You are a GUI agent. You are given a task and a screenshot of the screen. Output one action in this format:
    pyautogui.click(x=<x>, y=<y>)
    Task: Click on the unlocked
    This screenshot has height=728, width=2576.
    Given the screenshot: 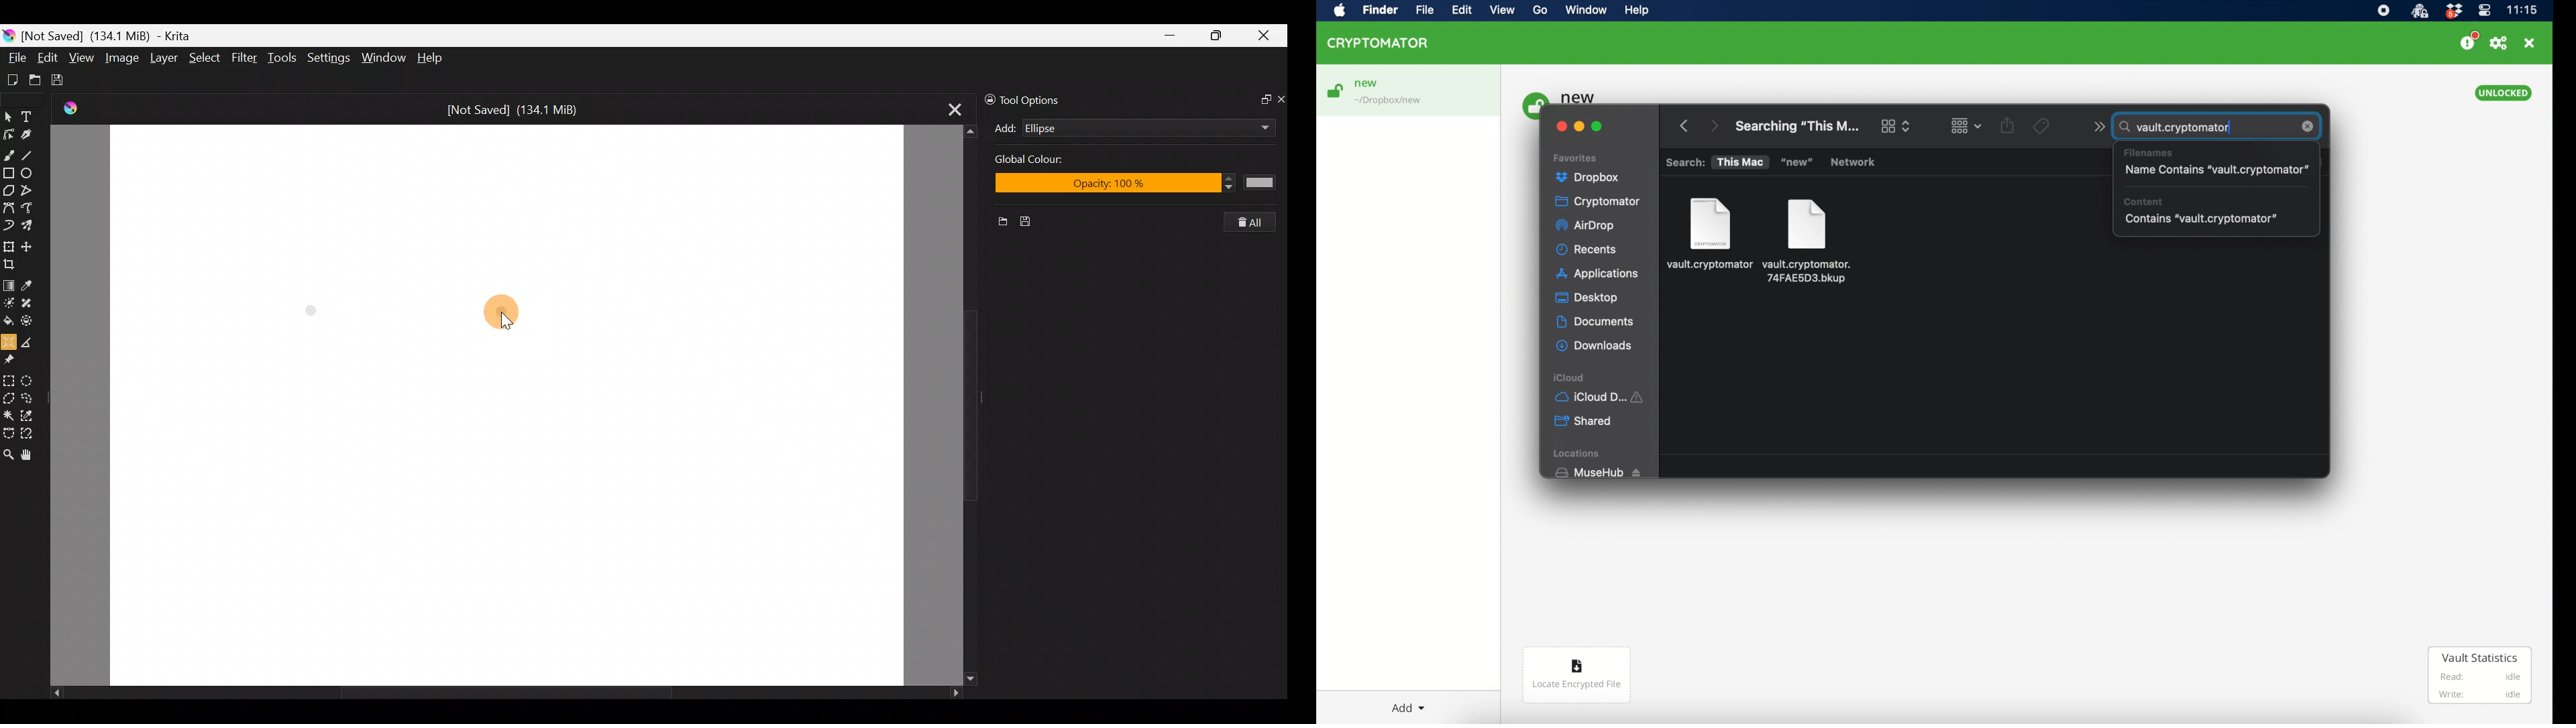 What is the action you would take?
    pyautogui.click(x=2504, y=93)
    